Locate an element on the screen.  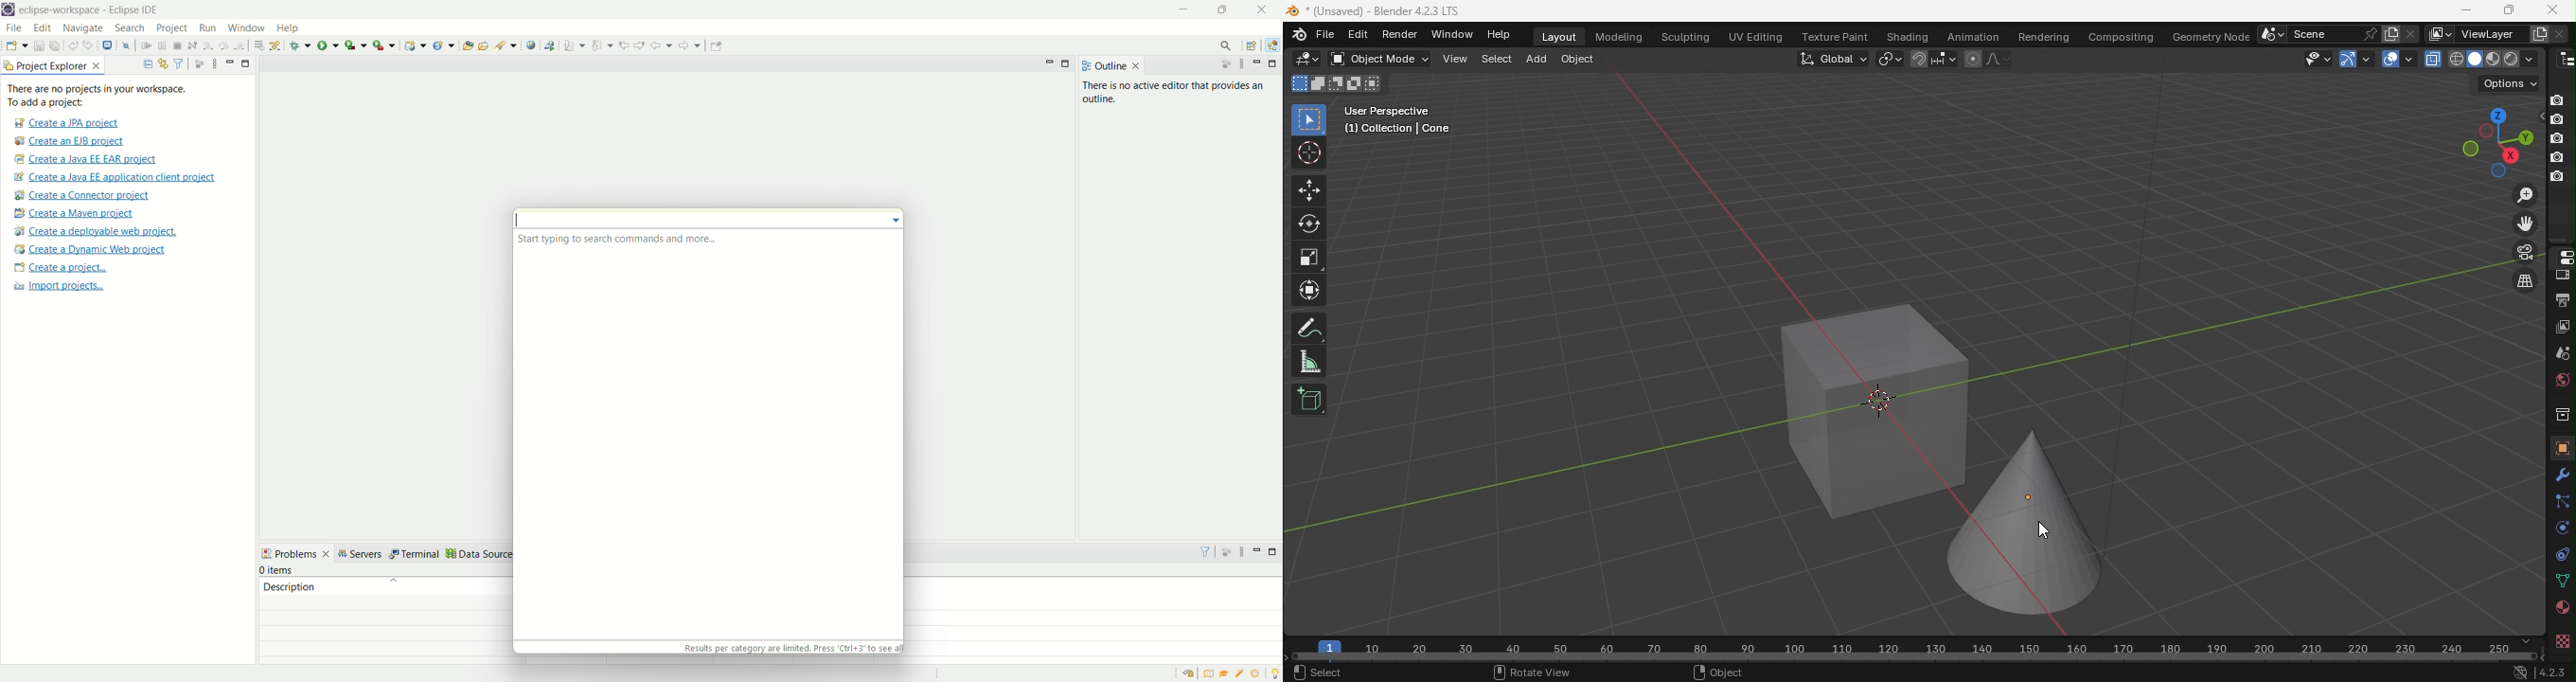
Delete scene is located at coordinates (2409, 33).